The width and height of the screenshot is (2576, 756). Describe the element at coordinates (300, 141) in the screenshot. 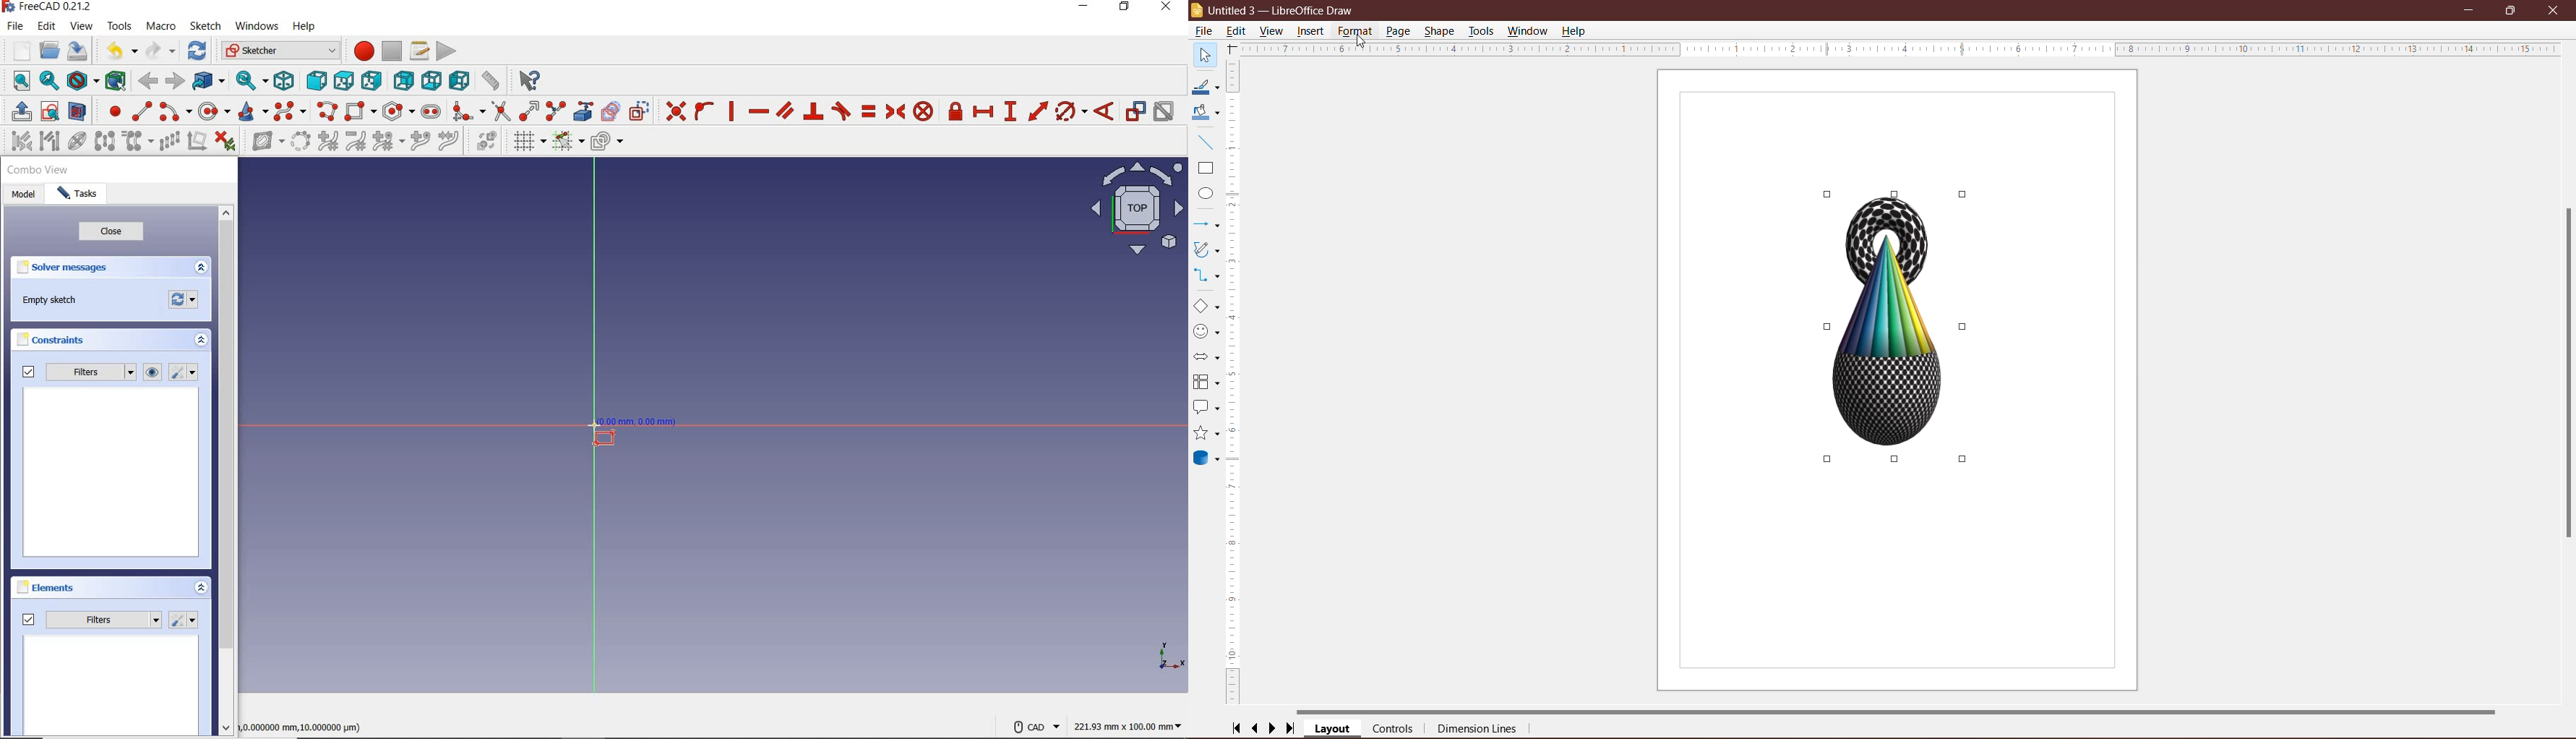

I see `convert geometry to b-spline` at that location.